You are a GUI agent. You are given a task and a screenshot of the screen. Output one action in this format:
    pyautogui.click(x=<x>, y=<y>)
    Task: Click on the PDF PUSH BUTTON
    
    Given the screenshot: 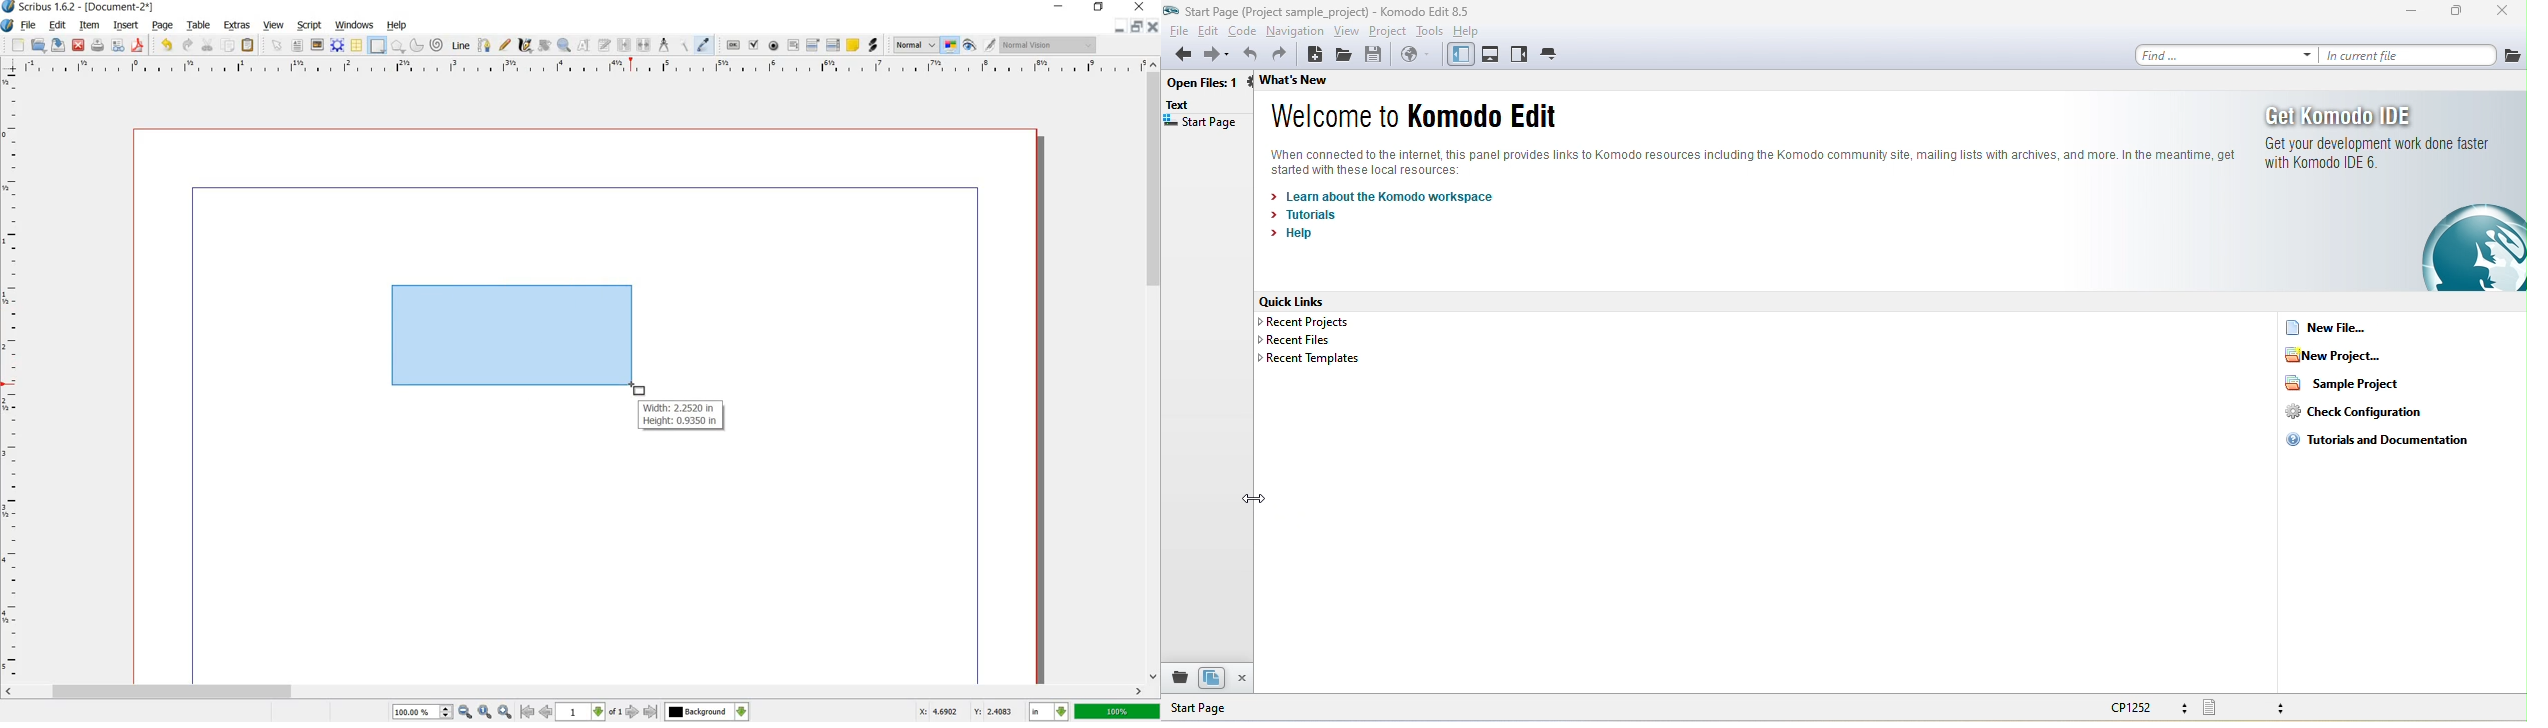 What is the action you would take?
    pyautogui.click(x=731, y=45)
    